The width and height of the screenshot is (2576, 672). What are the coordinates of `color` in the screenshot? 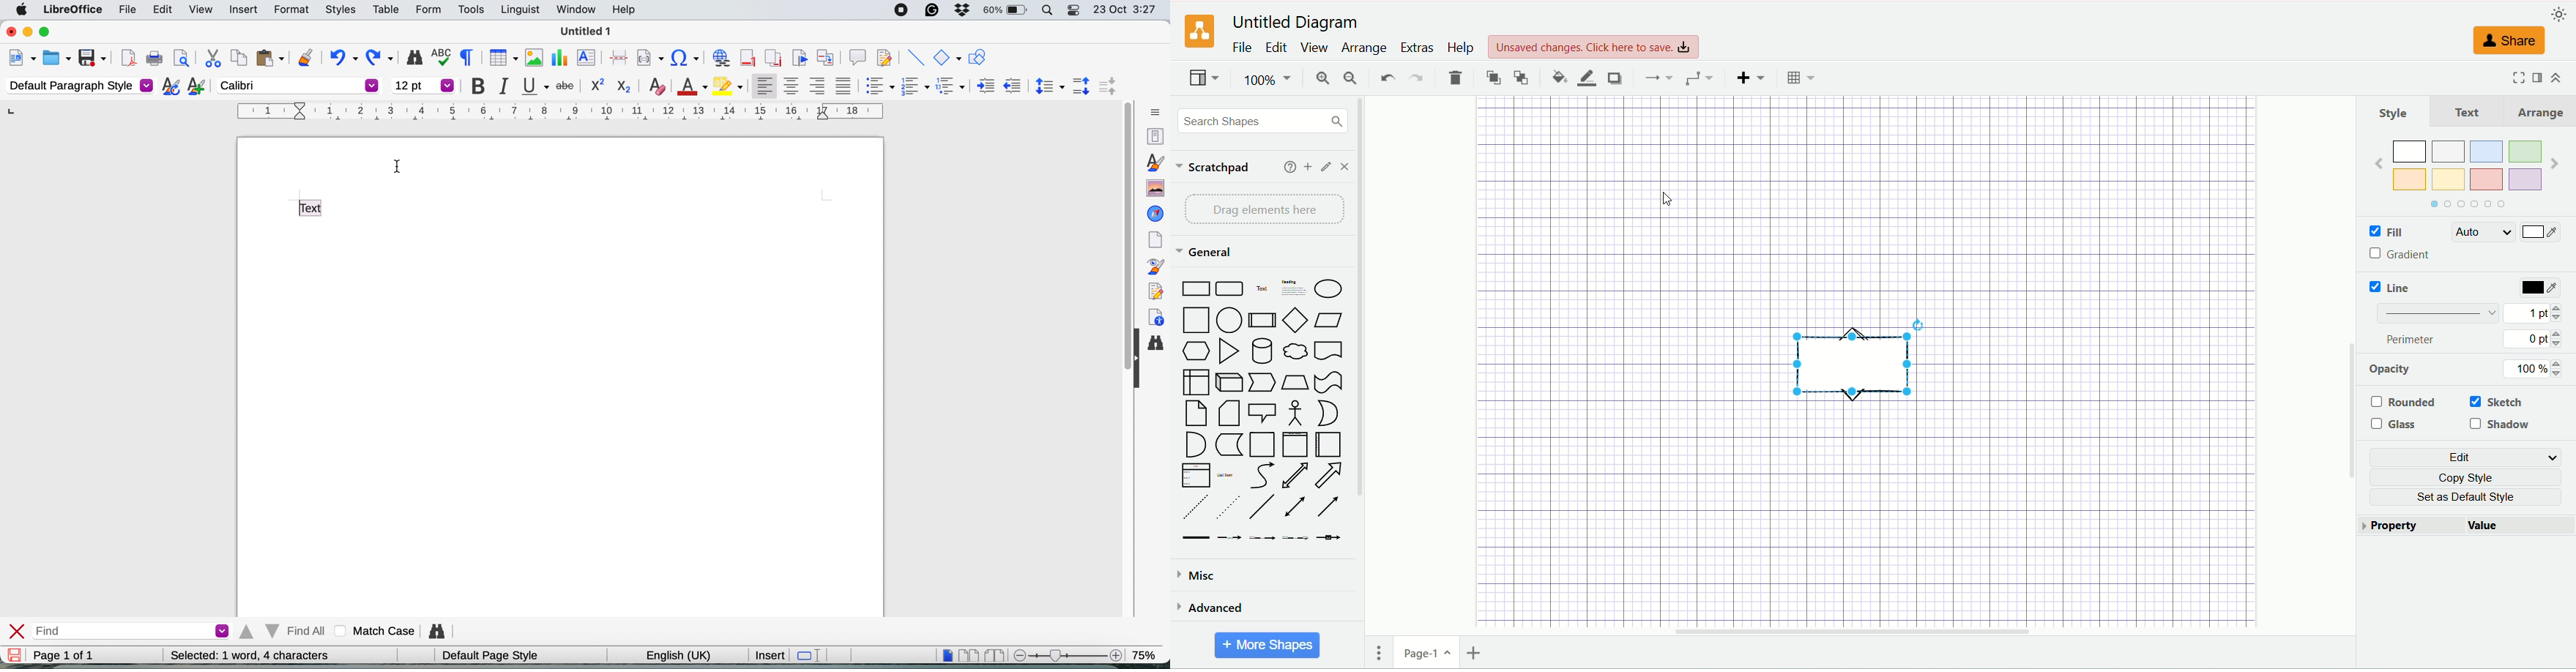 It's located at (2540, 233).